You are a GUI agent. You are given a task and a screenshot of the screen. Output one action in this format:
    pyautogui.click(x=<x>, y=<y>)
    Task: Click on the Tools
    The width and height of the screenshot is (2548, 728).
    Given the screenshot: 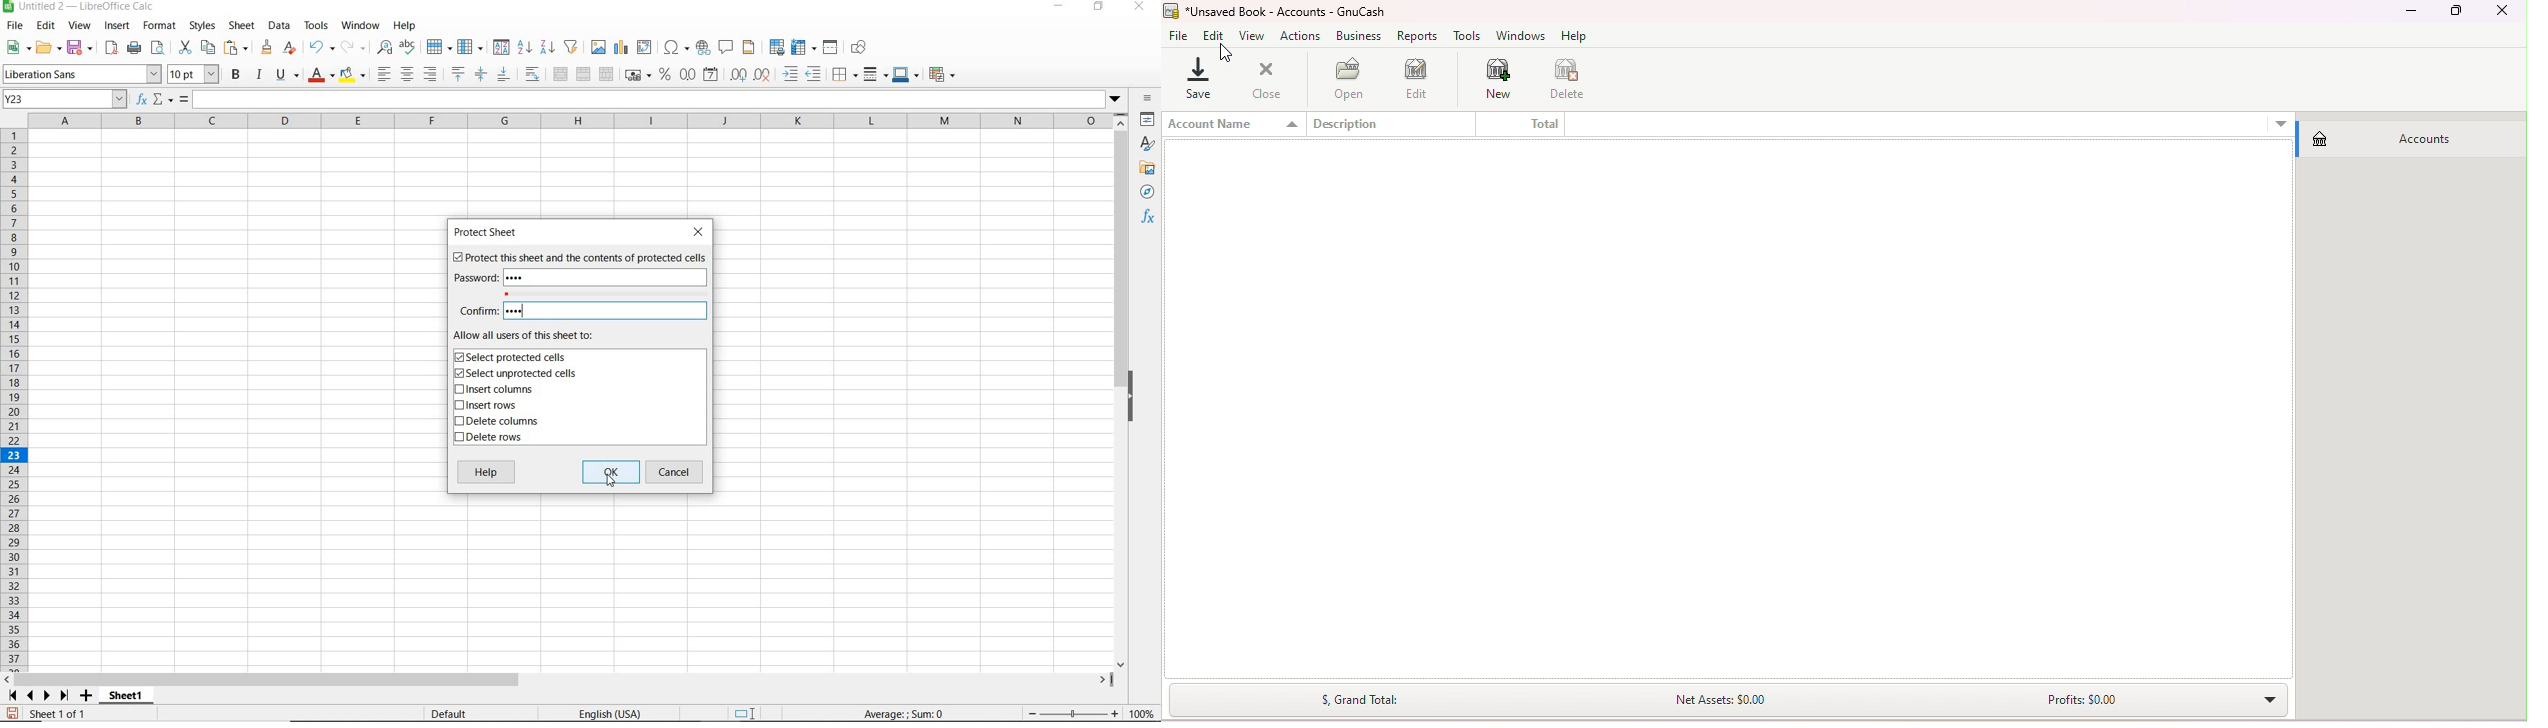 What is the action you would take?
    pyautogui.click(x=1467, y=35)
    